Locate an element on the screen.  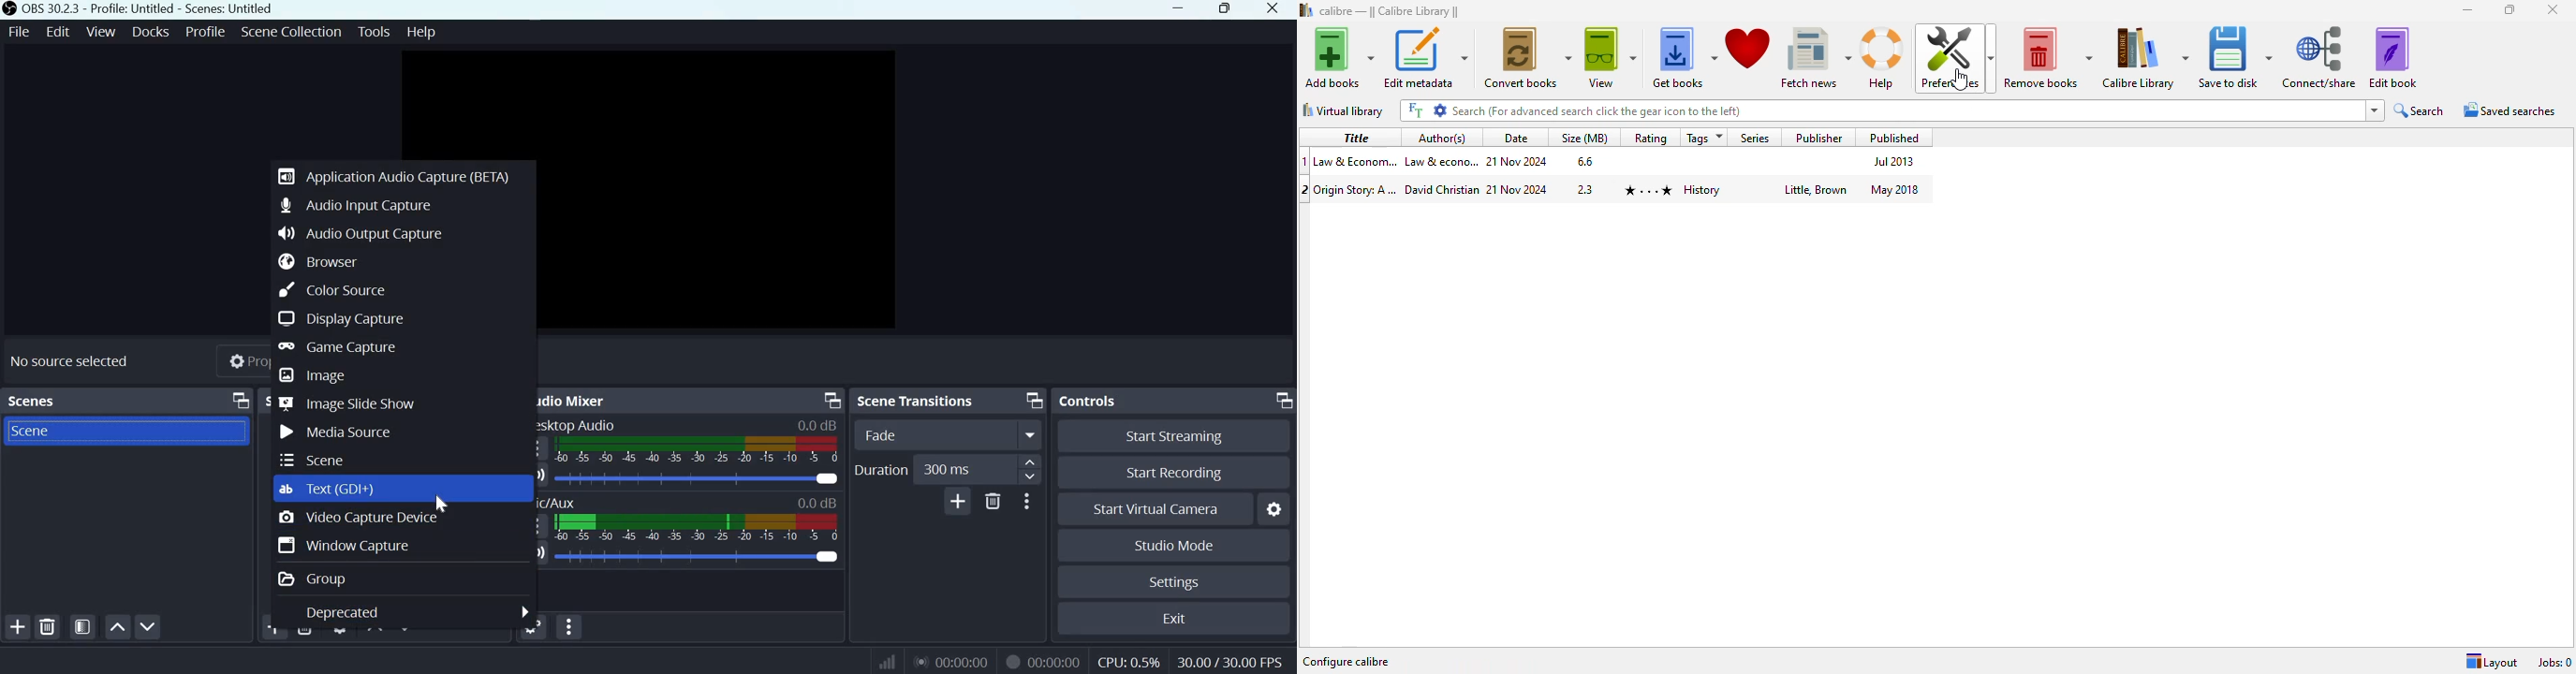
window capture is located at coordinates (347, 545).